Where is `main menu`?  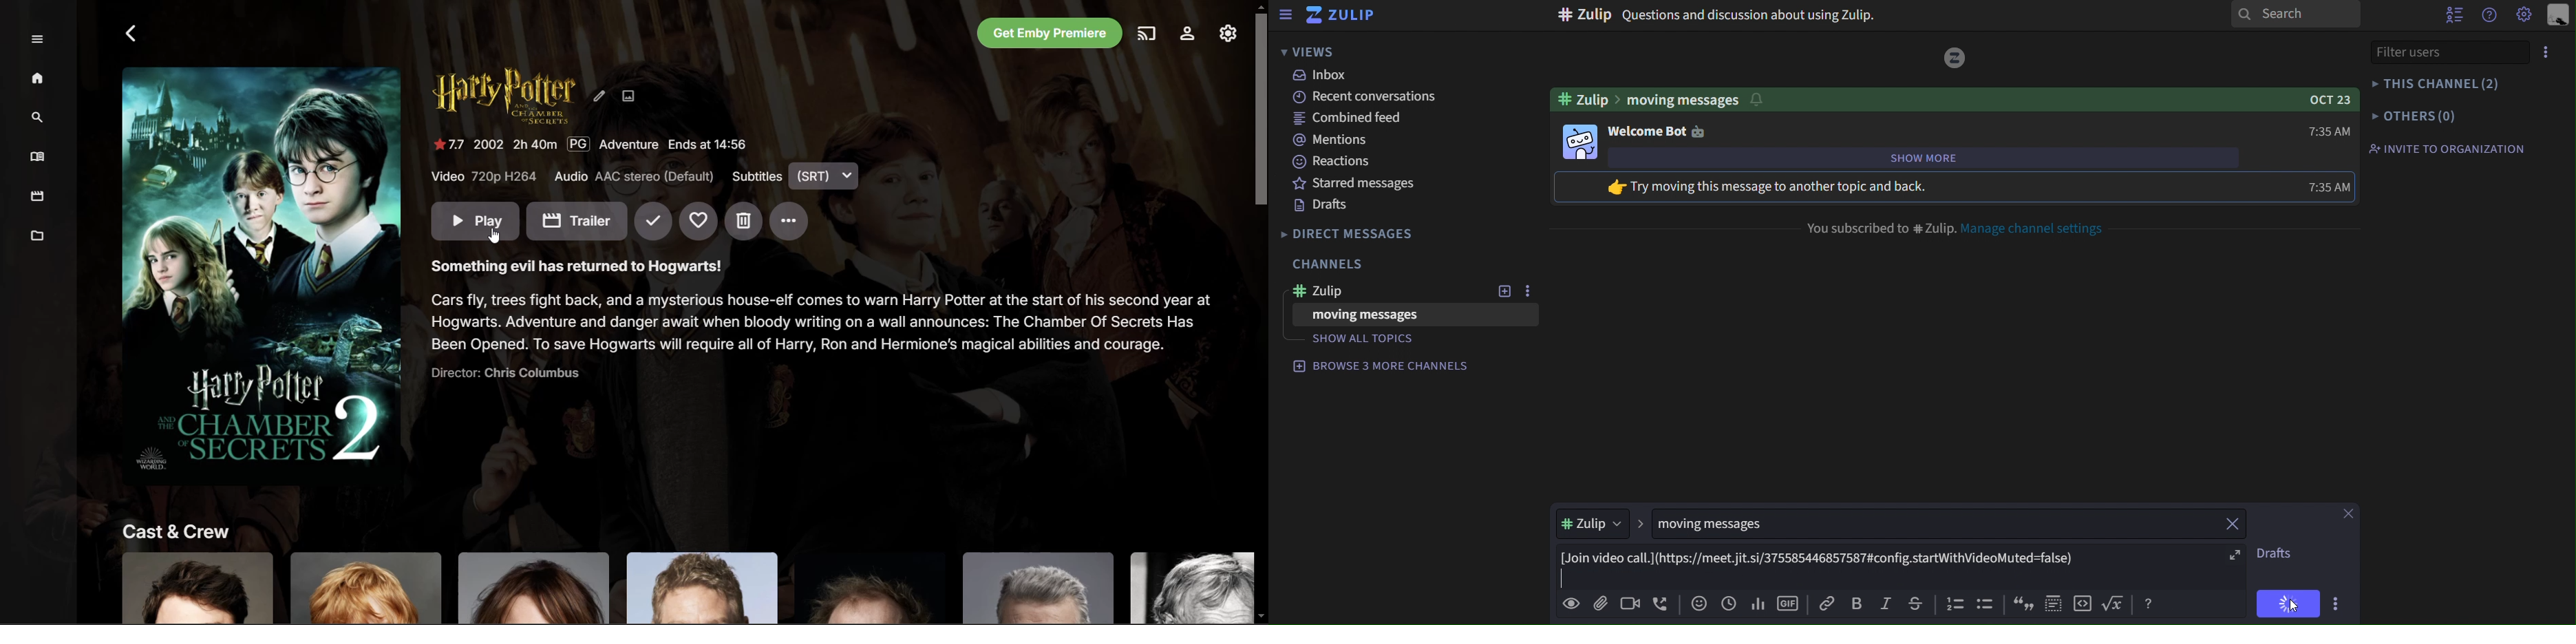 main menu is located at coordinates (2525, 15).